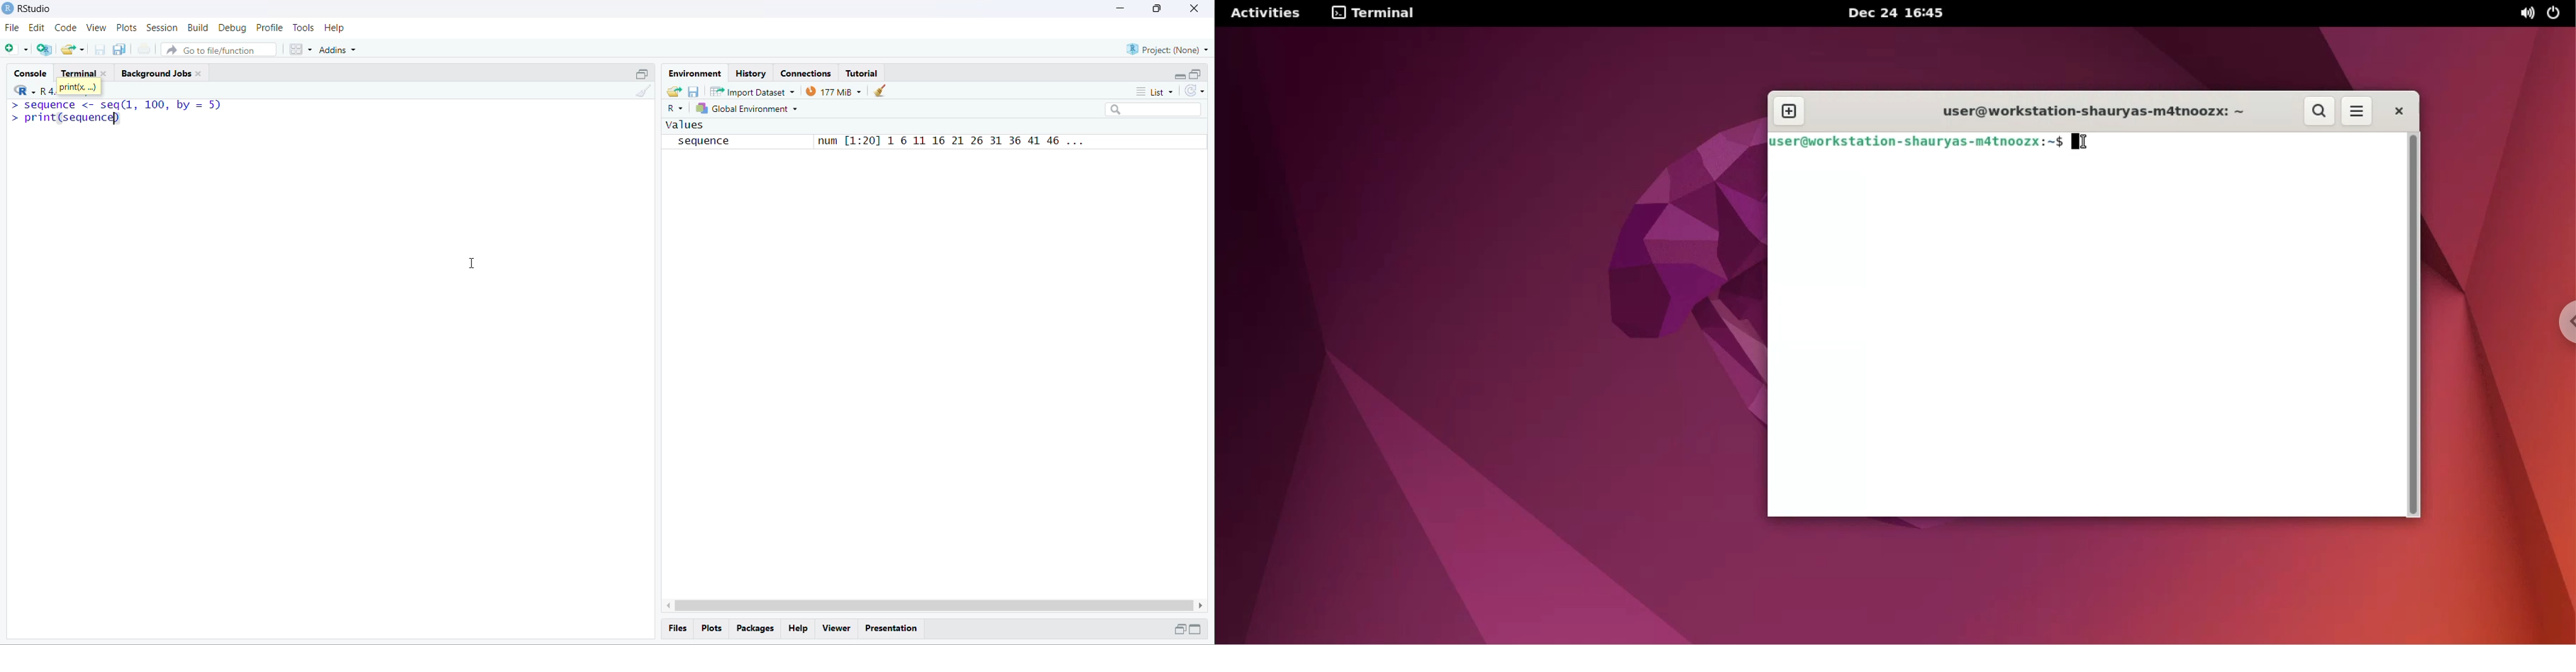  Describe the element at coordinates (37, 28) in the screenshot. I see `edit` at that location.